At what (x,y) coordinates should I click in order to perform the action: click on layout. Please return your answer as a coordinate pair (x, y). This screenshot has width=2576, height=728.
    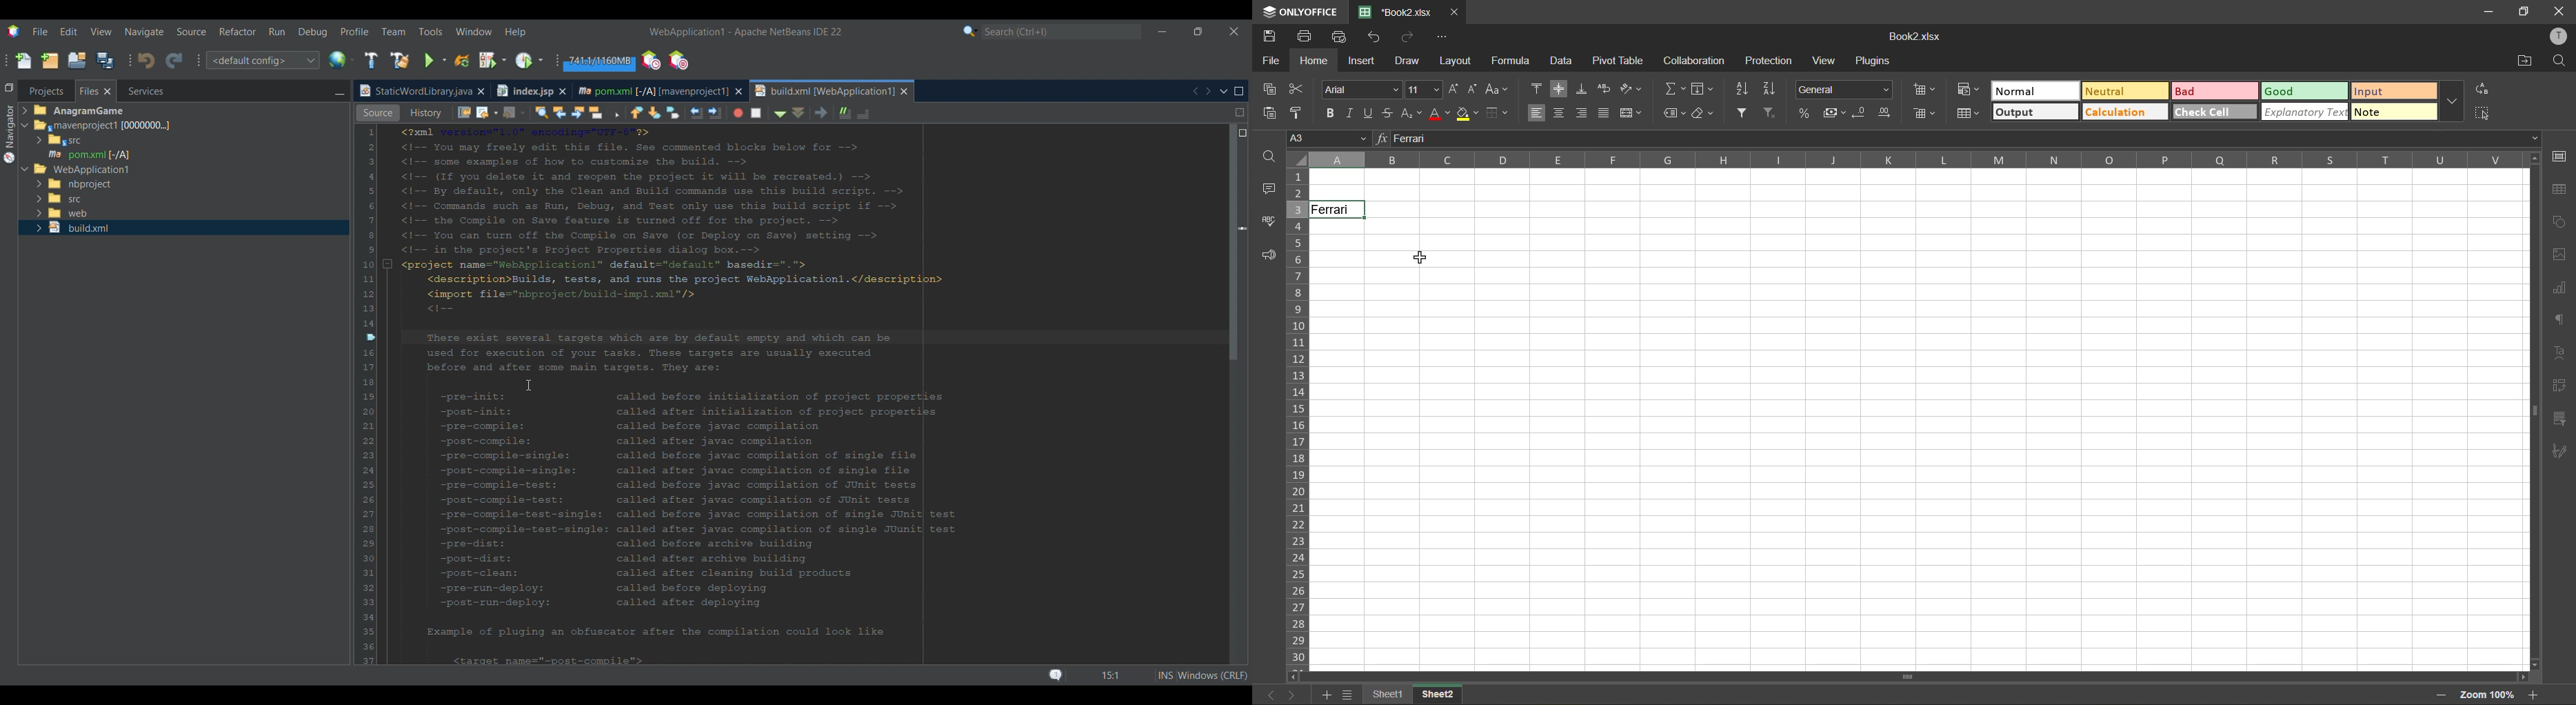
    Looking at the image, I should click on (1456, 62).